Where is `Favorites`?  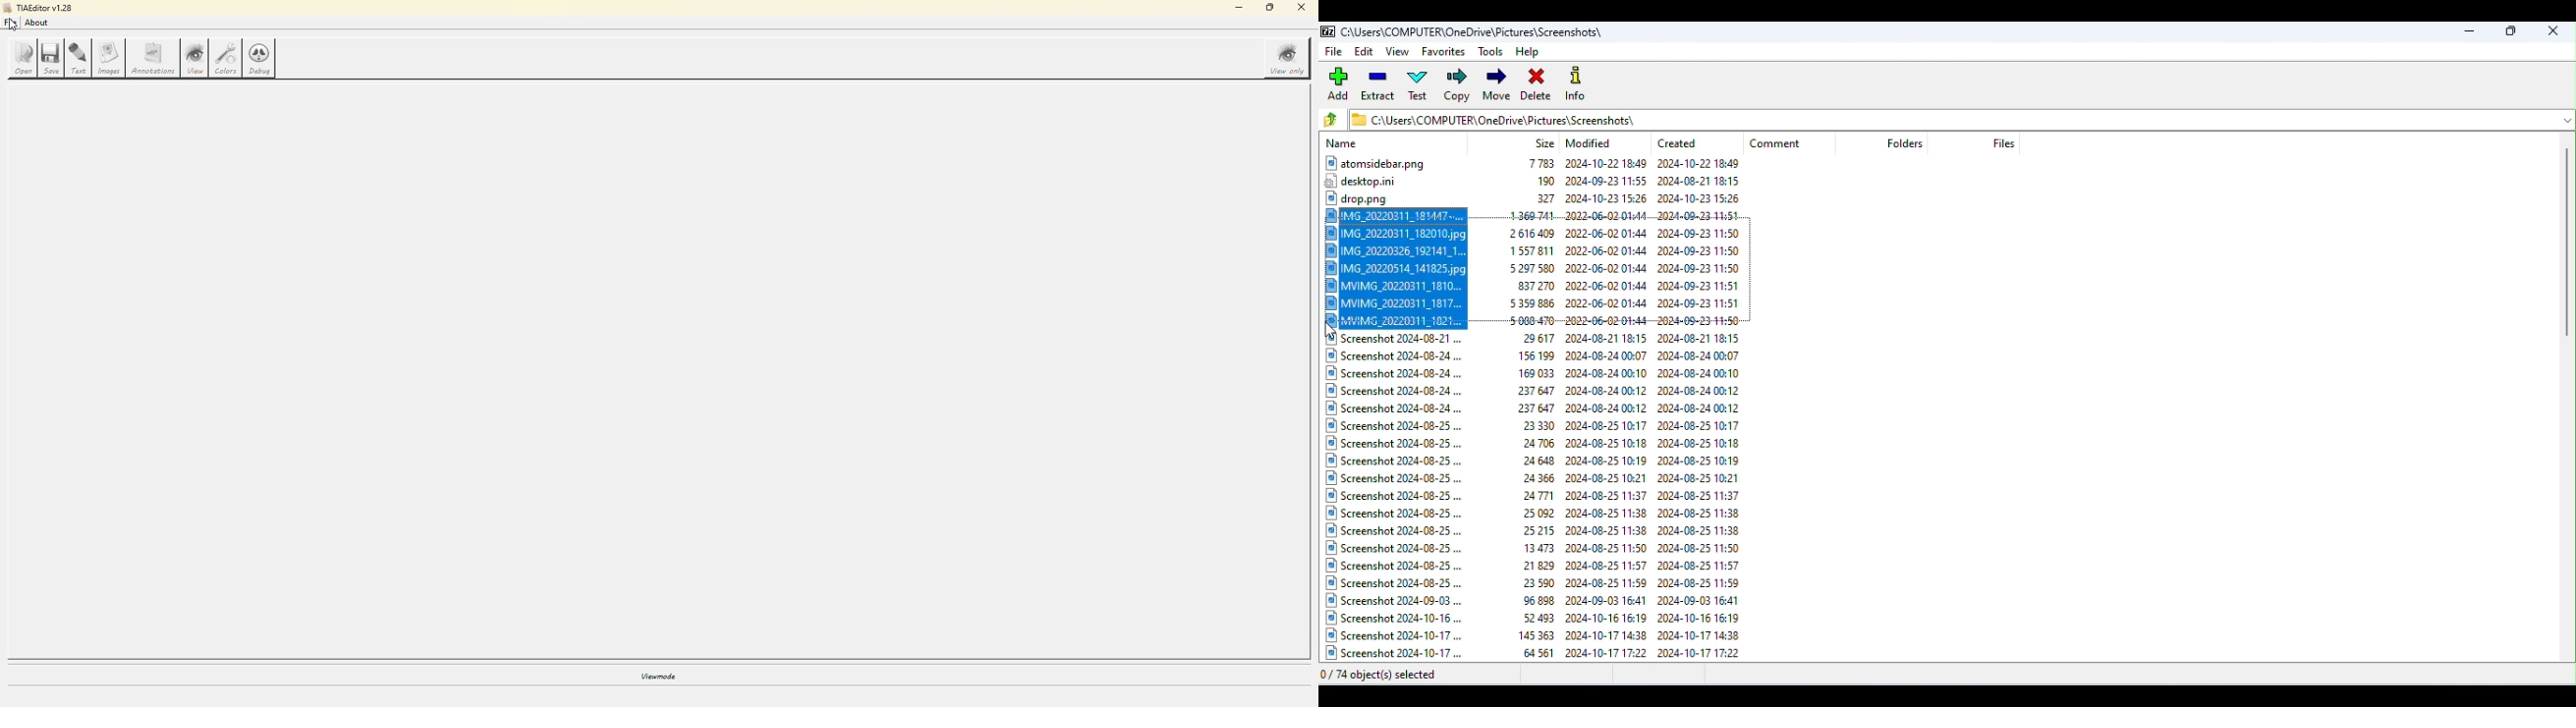
Favorites is located at coordinates (1442, 54).